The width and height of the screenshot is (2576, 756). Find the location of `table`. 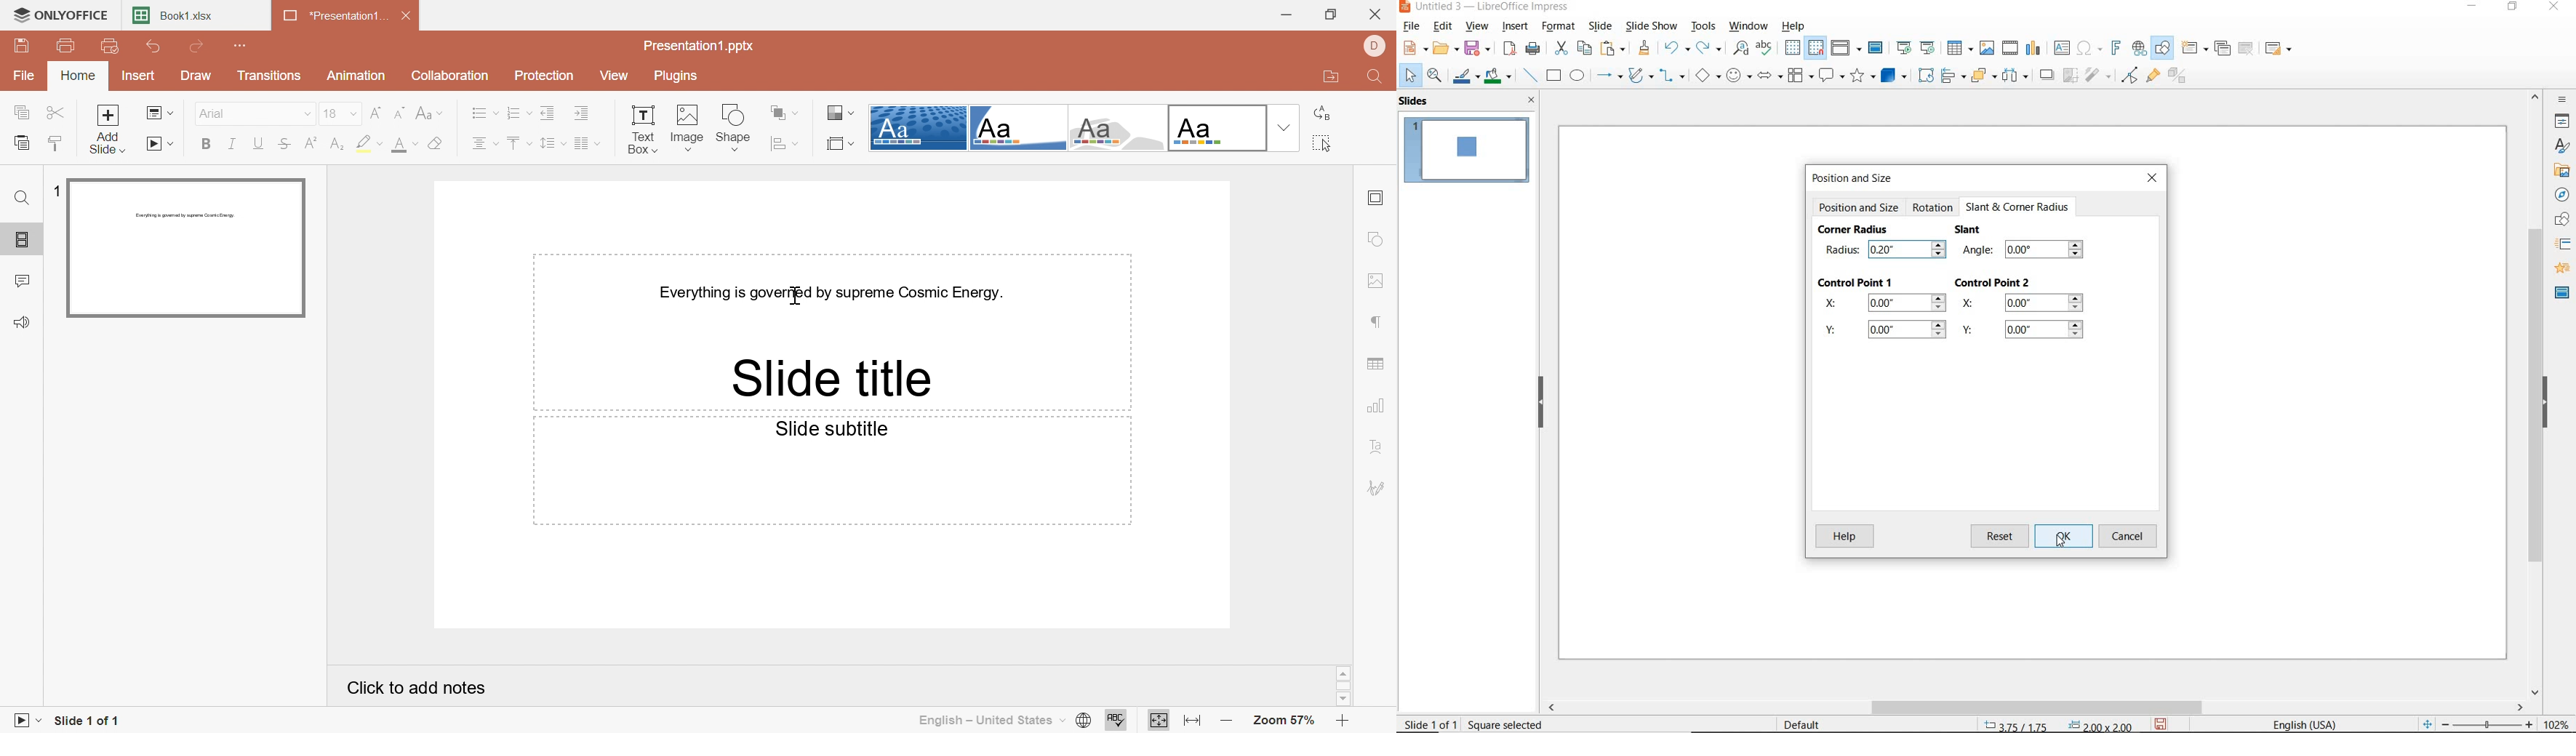

table is located at coordinates (1959, 48).